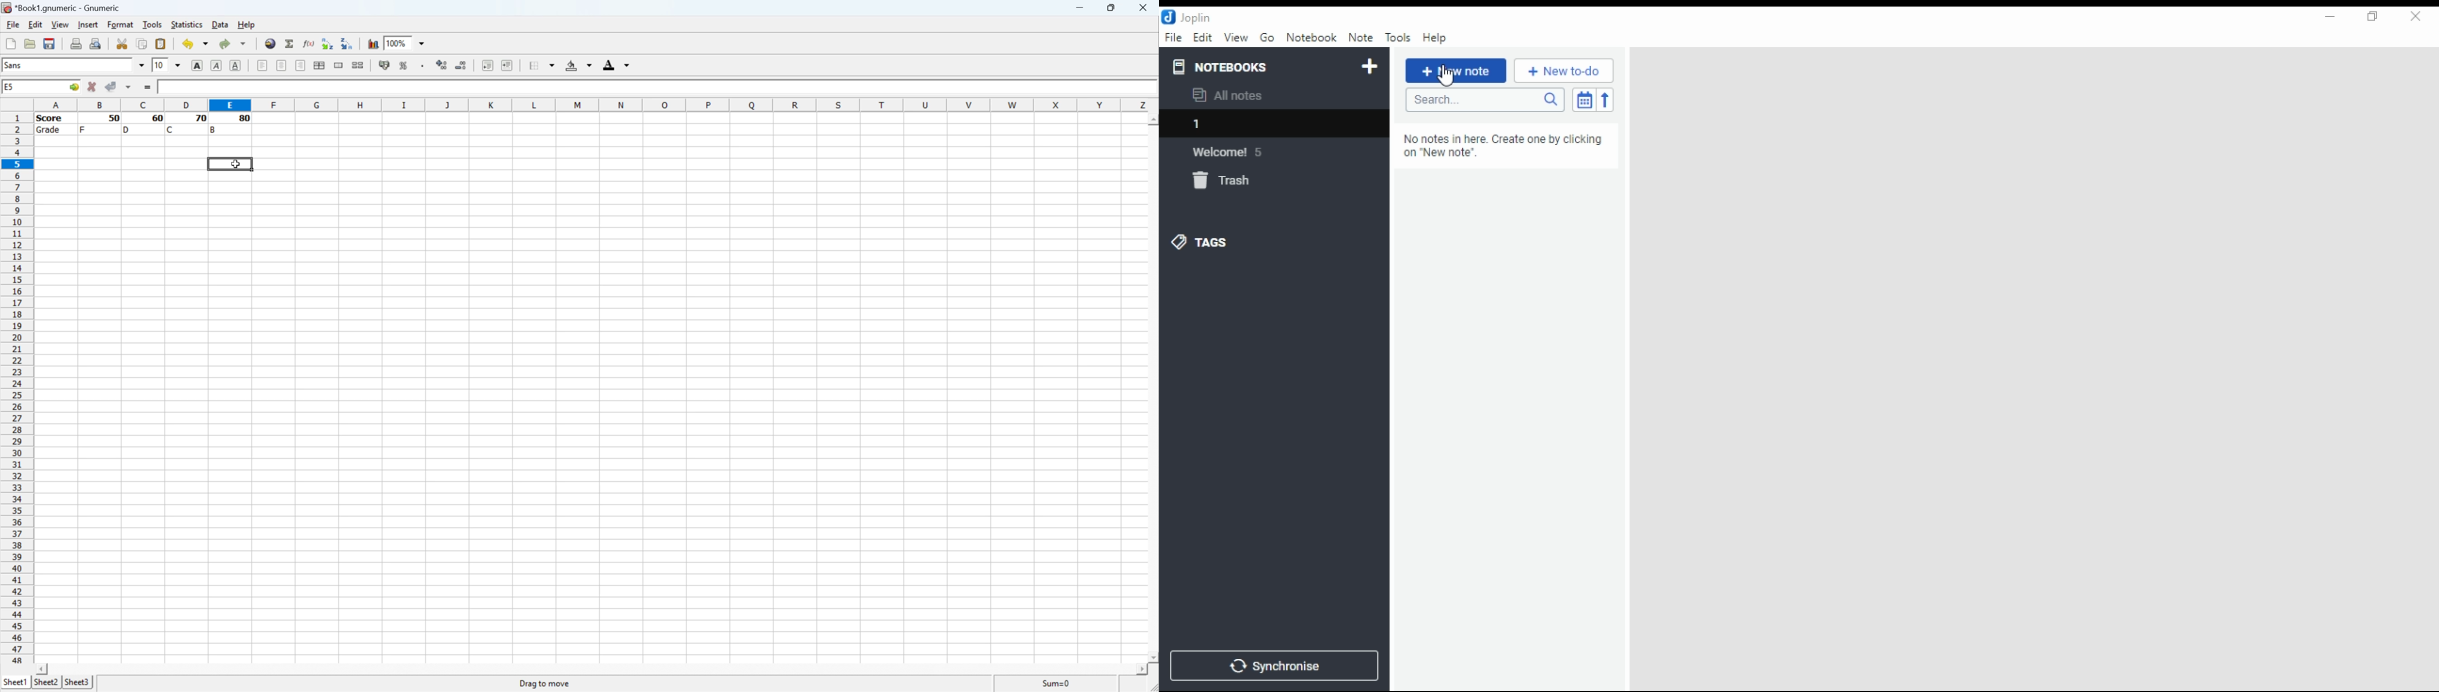 Image resolution: width=2464 pixels, height=700 pixels. Describe the element at coordinates (51, 131) in the screenshot. I see `Grade` at that location.